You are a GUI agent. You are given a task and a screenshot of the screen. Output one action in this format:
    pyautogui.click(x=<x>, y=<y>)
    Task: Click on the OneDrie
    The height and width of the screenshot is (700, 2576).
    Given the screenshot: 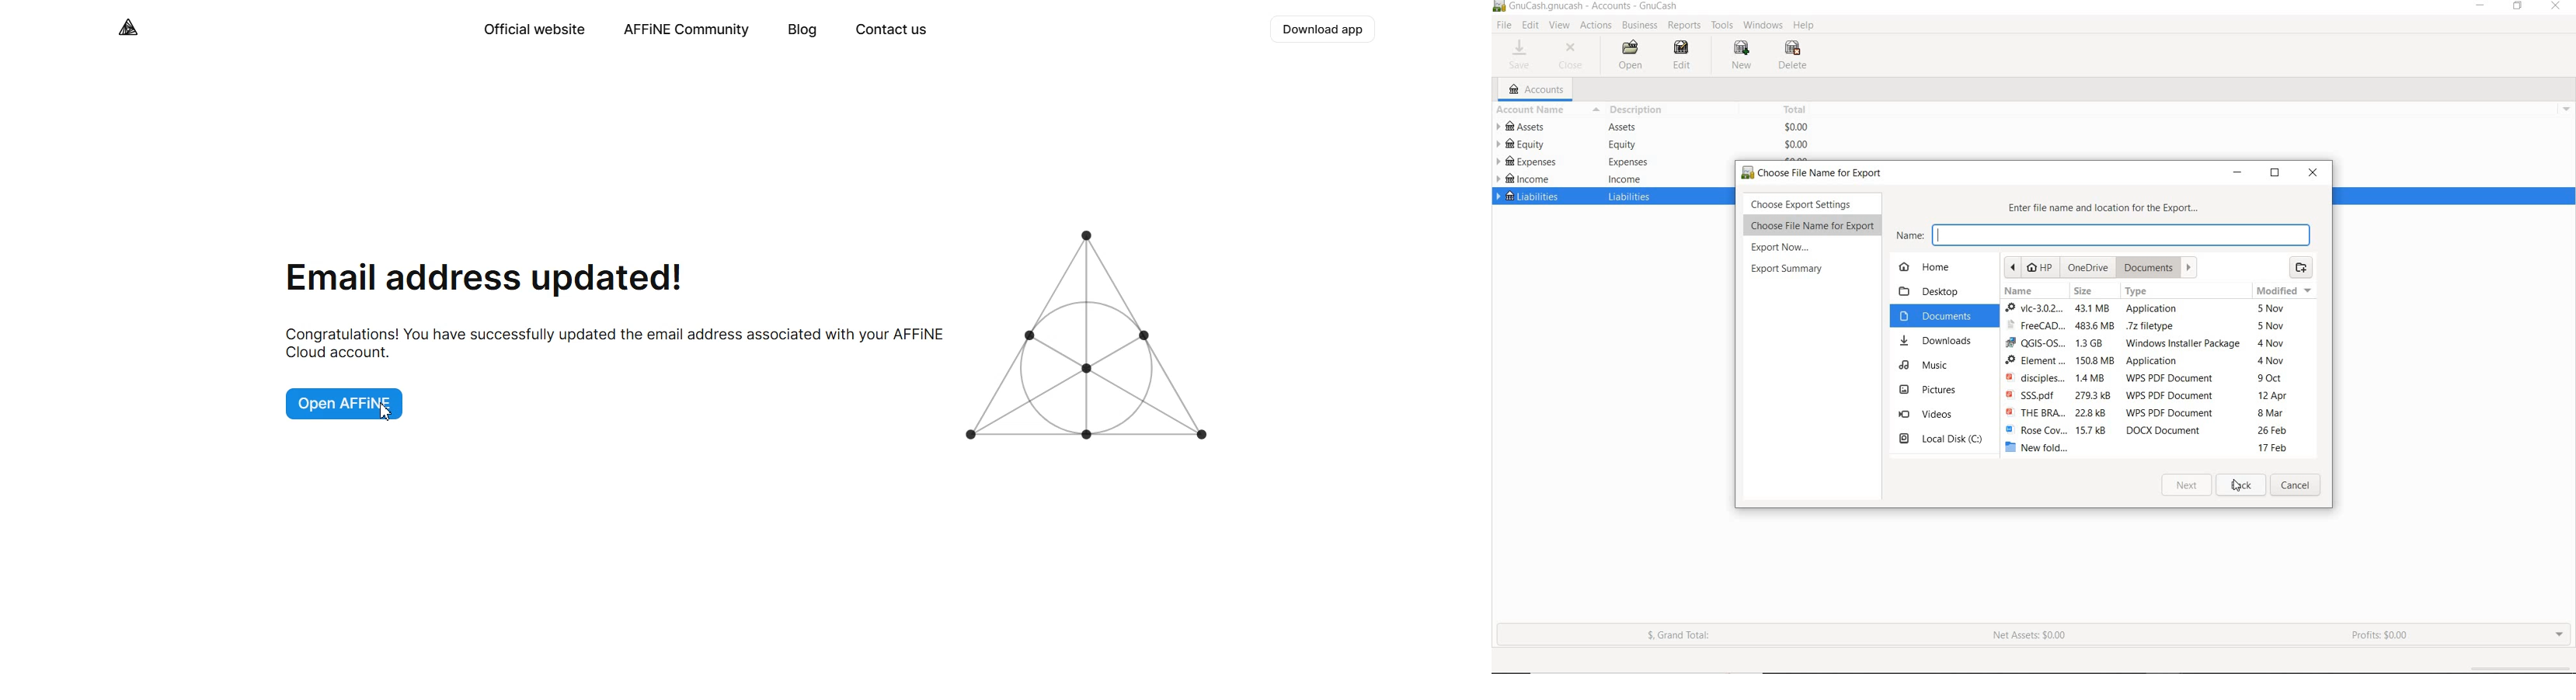 What is the action you would take?
    pyautogui.click(x=2091, y=268)
    